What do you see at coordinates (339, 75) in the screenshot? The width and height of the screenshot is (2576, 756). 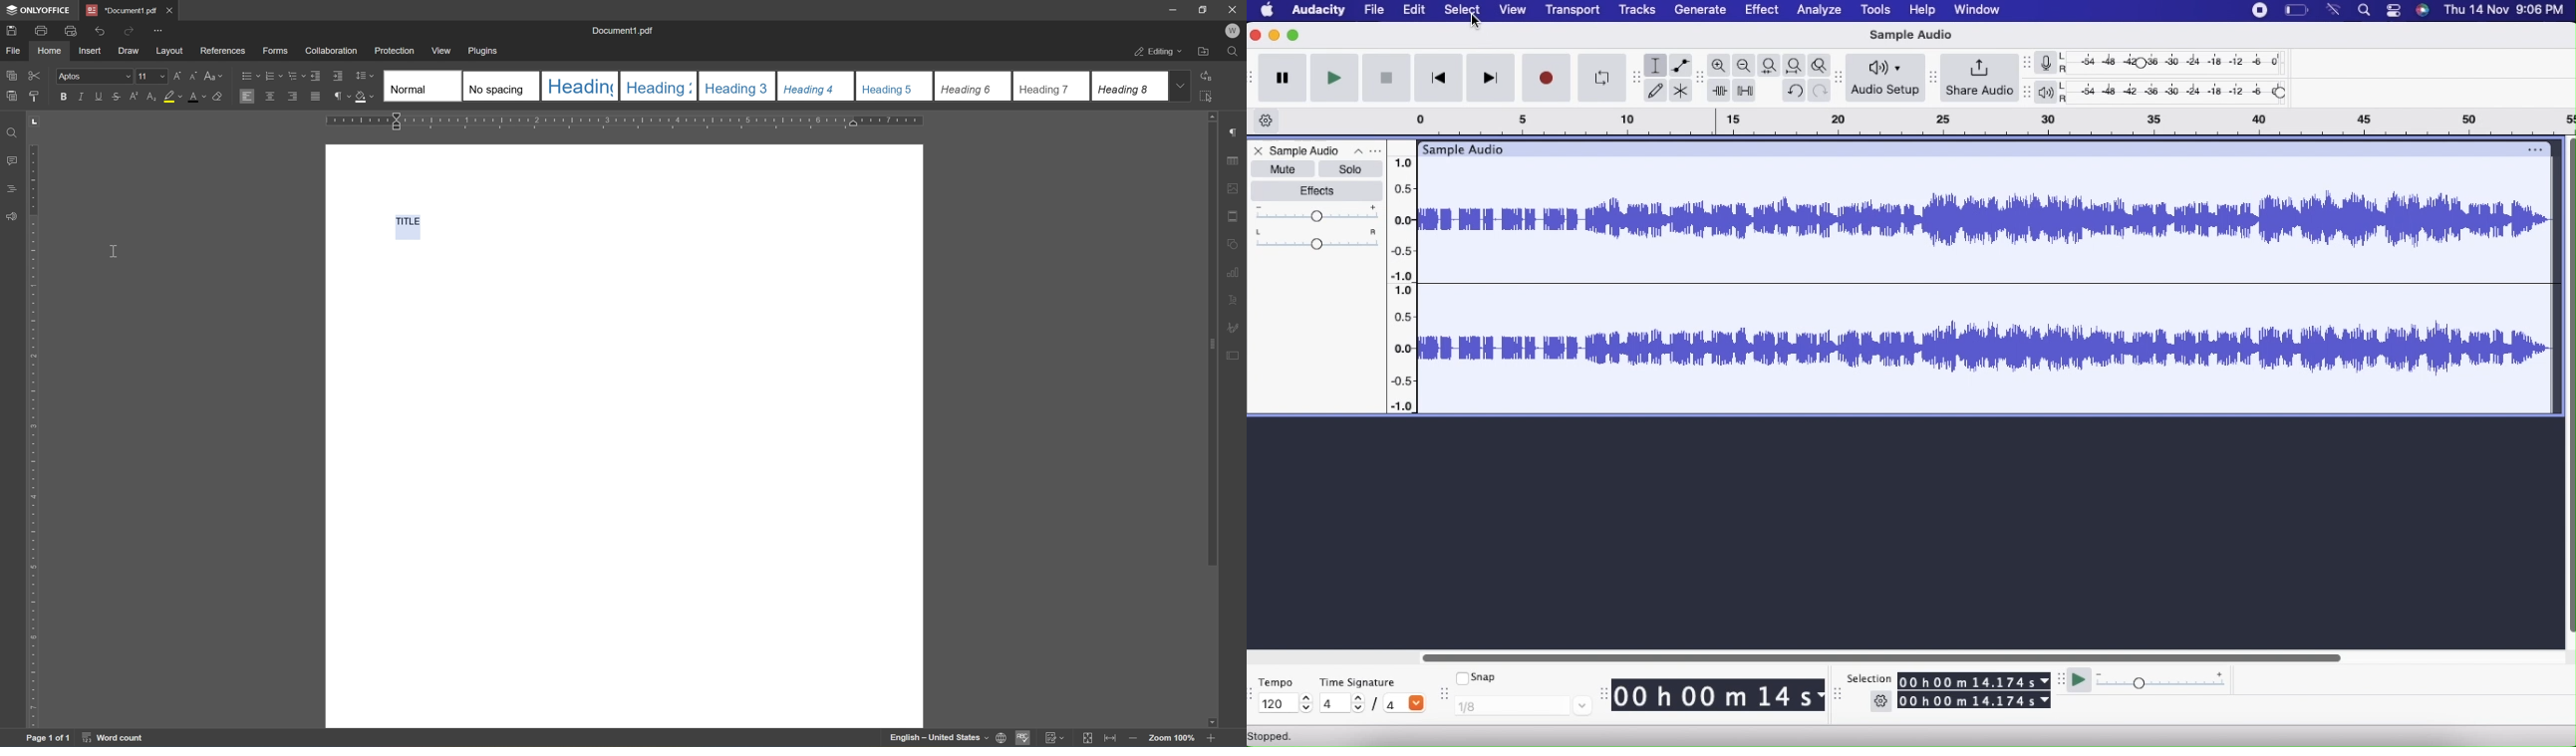 I see `Increase indent` at bounding box center [339, 75].